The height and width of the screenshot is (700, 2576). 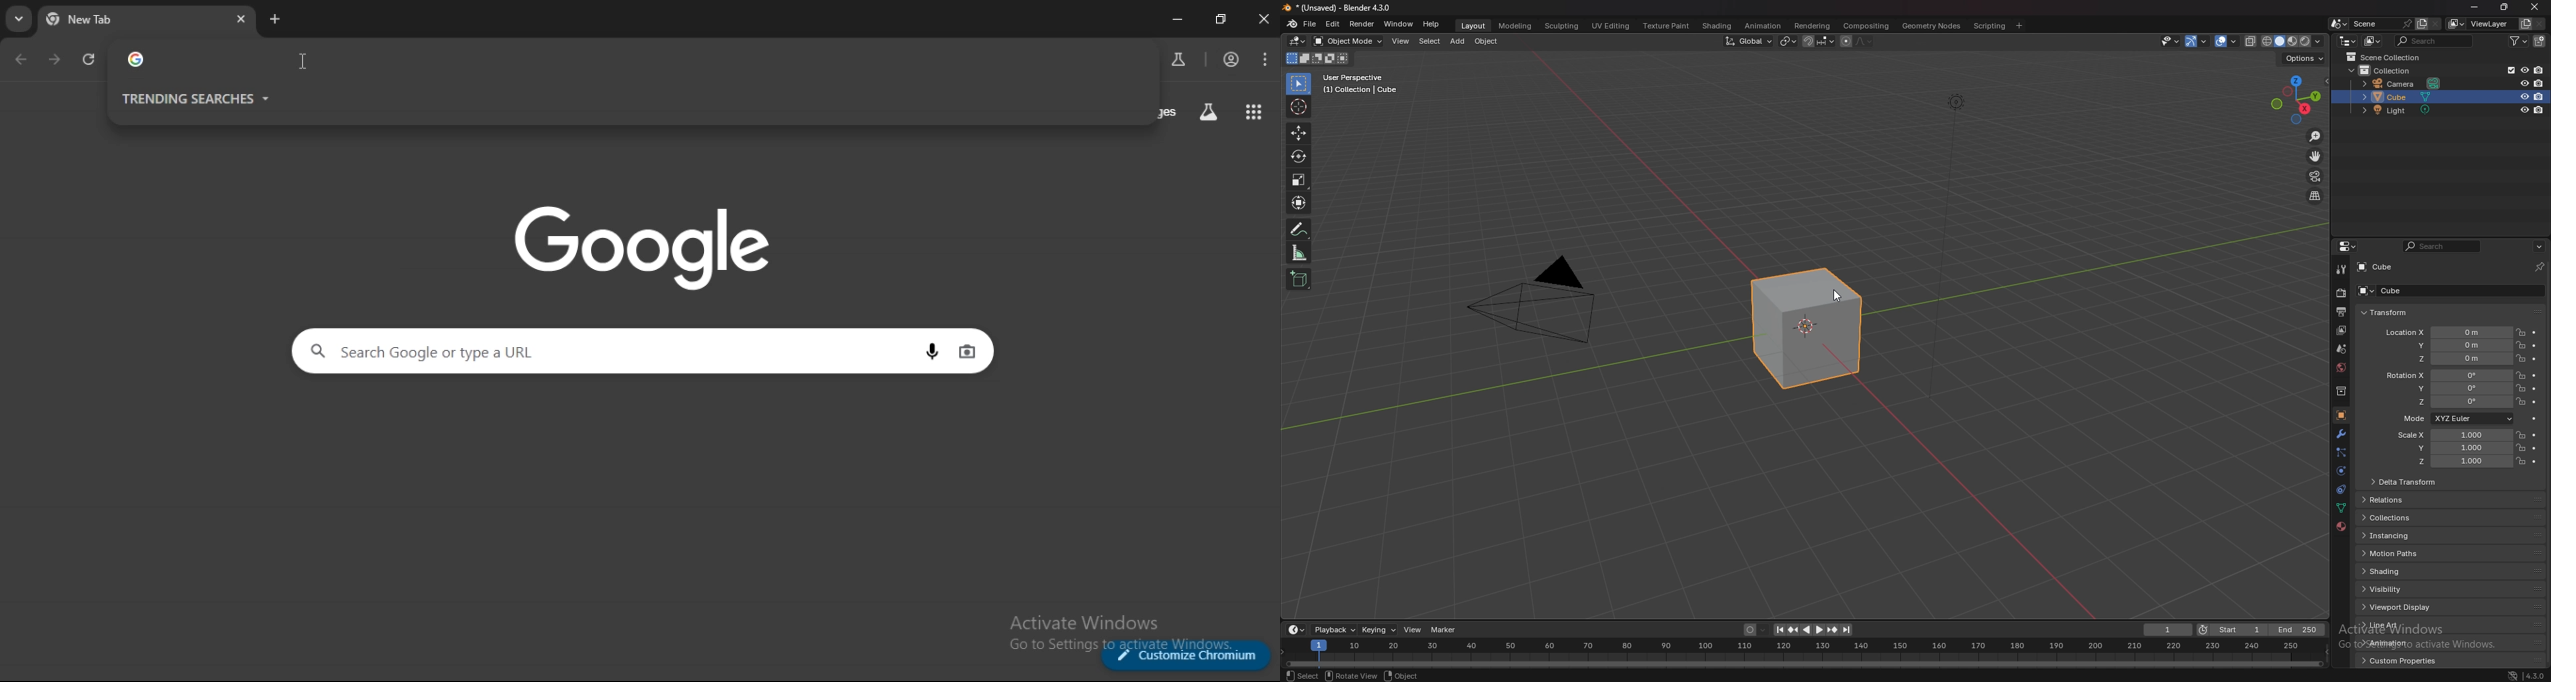 What do you see at coordinates (2341, 489) in the screenshot?
I see `constraints` at bounding box center [2341, 489].